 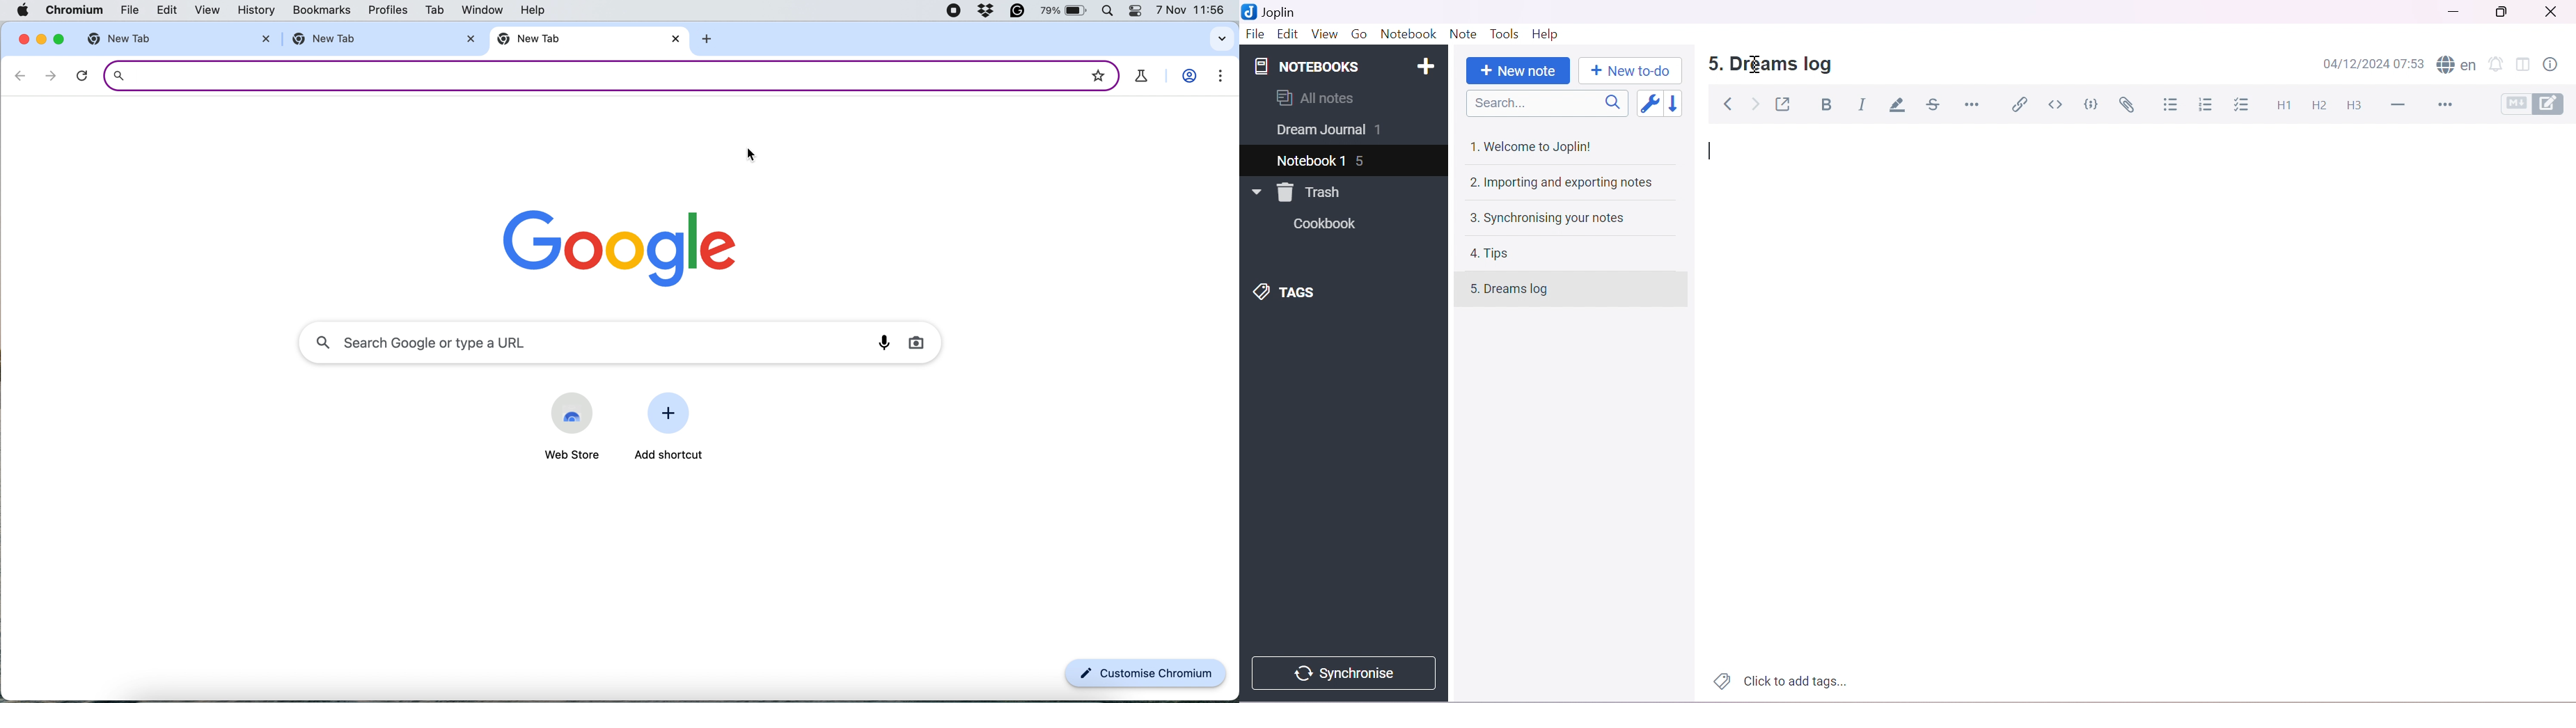 What do you see at coordinates (1359, 33) in the screenshot?
I see `Go` at bounding box center [1359, 33].